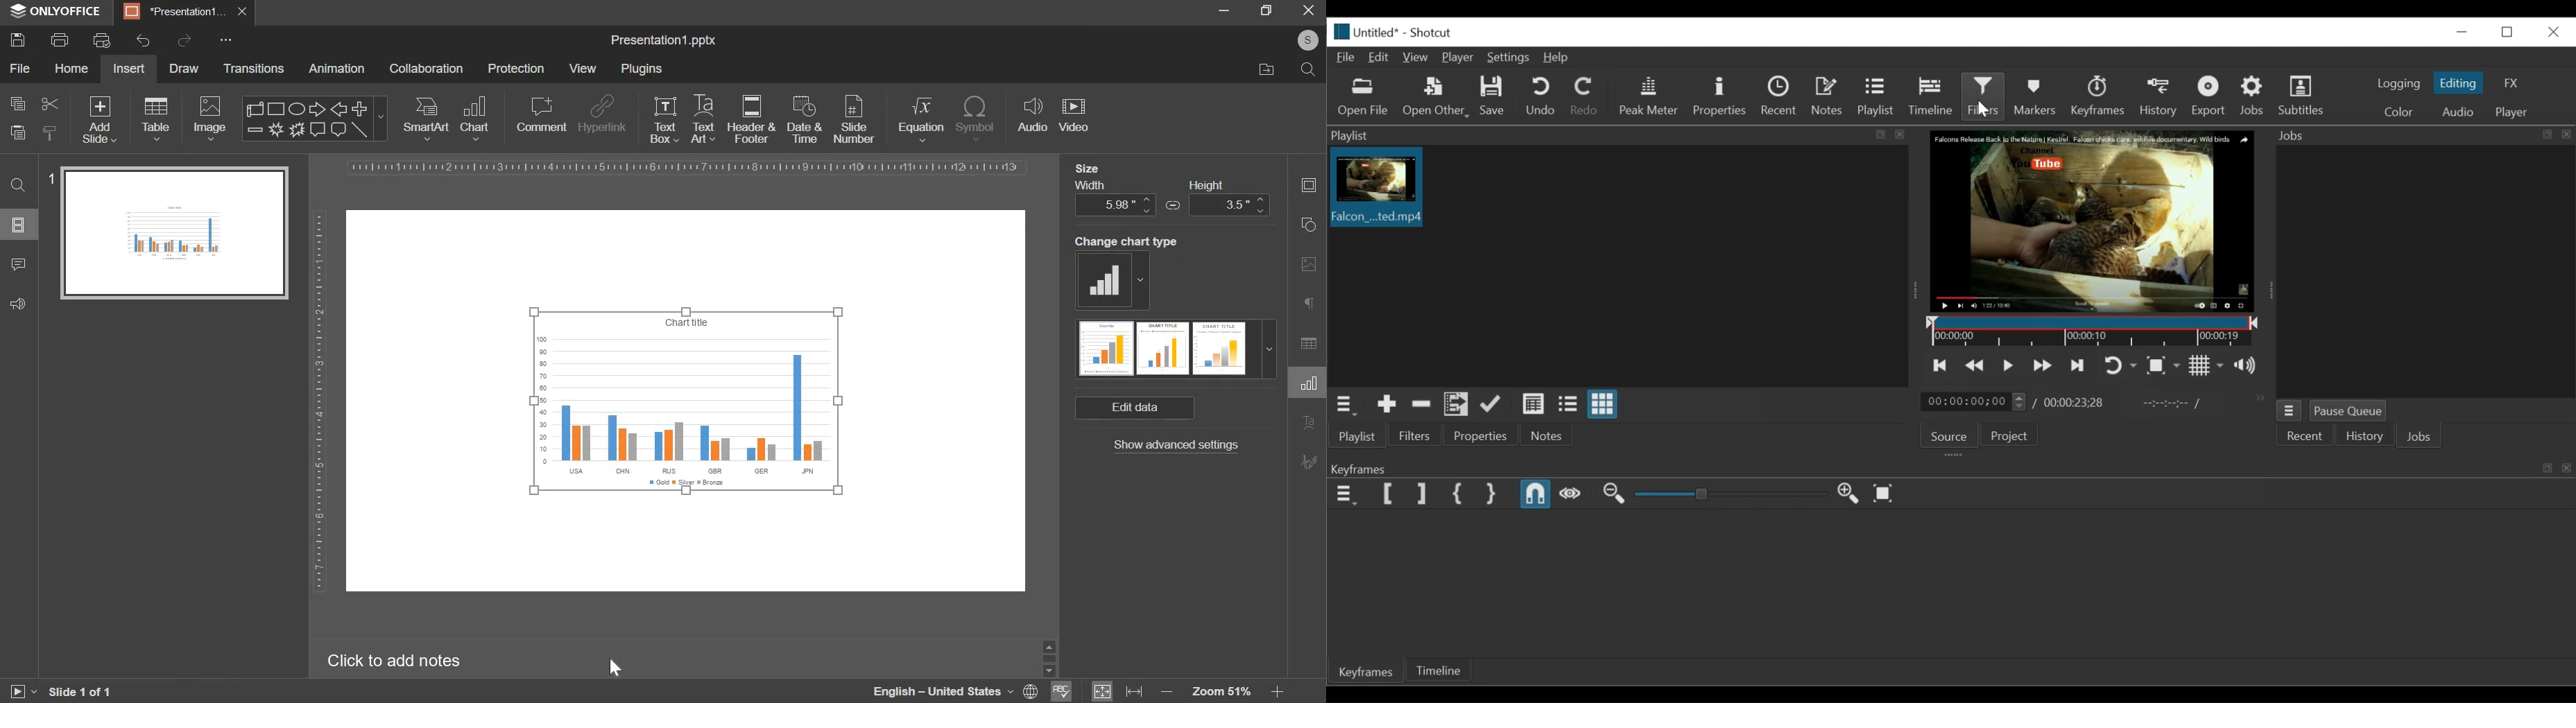 Image resolution: width=2576 pixels, height=728 pixels. What do you see at coordinates (227, 41) in the screenshot?
I see `customize quick access toolbar` at bounding box center [227, 41].